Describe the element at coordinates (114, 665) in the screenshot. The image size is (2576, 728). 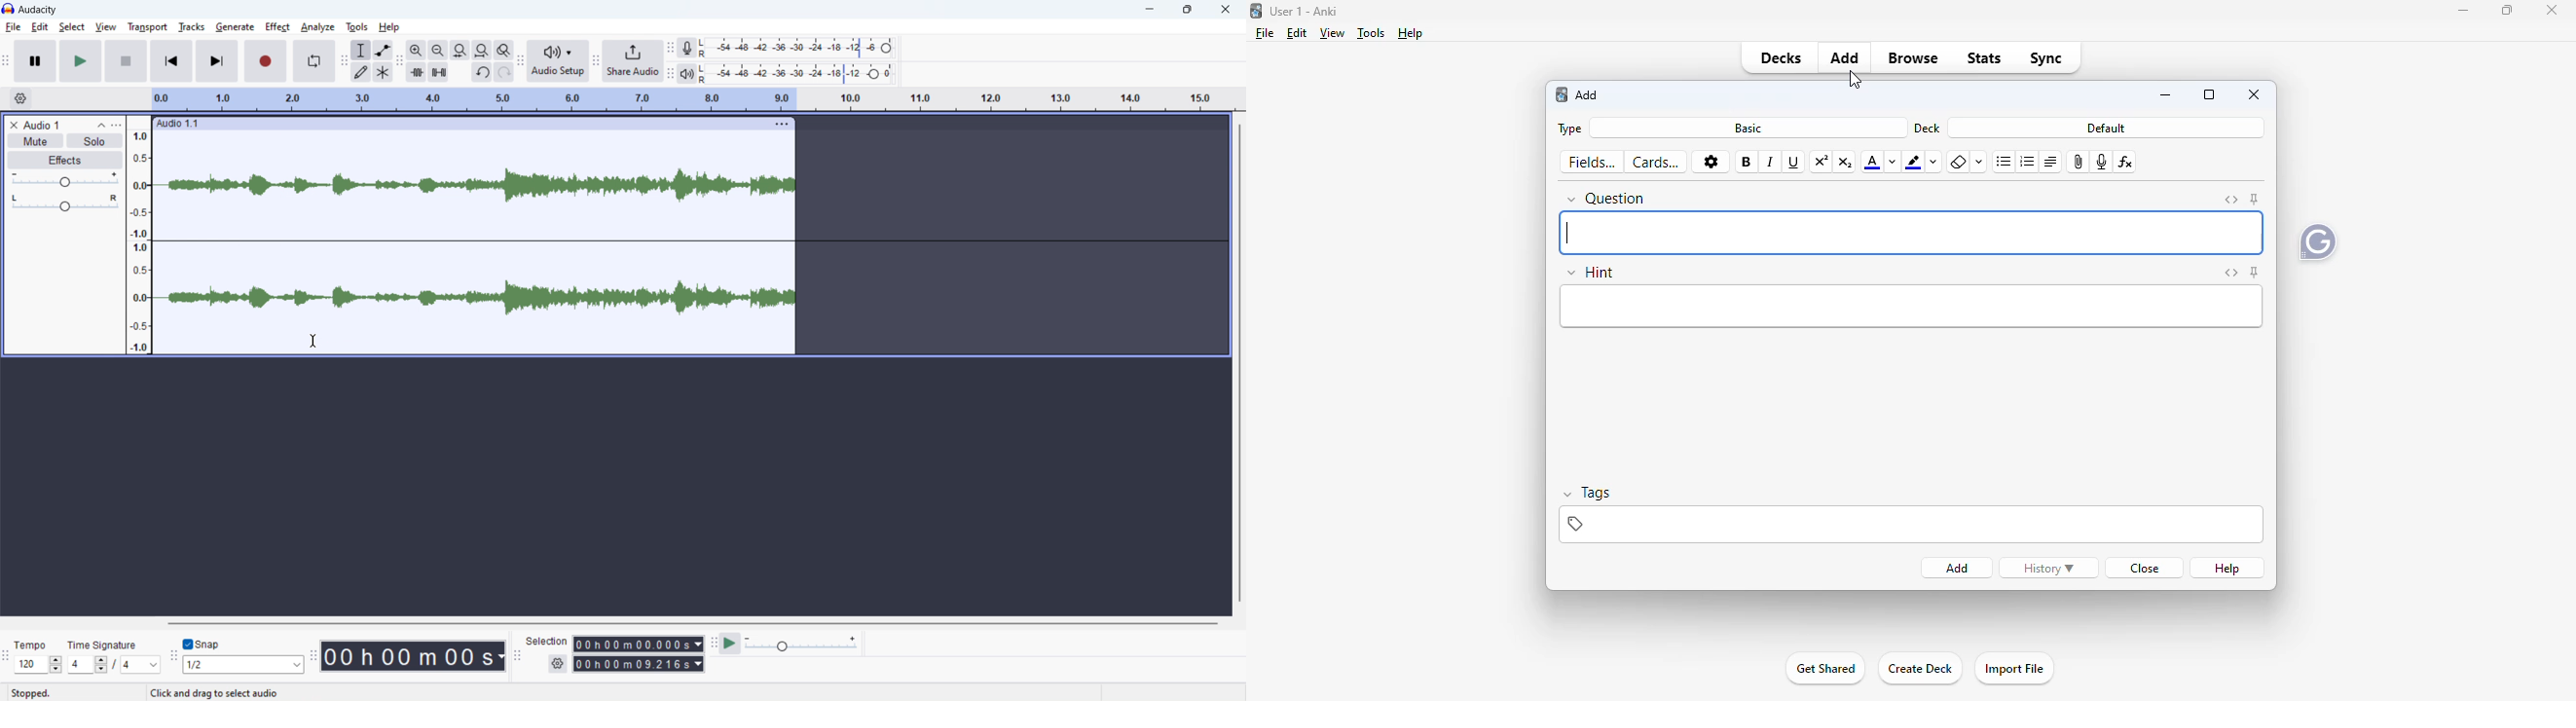
I see `set time signature` at that location.